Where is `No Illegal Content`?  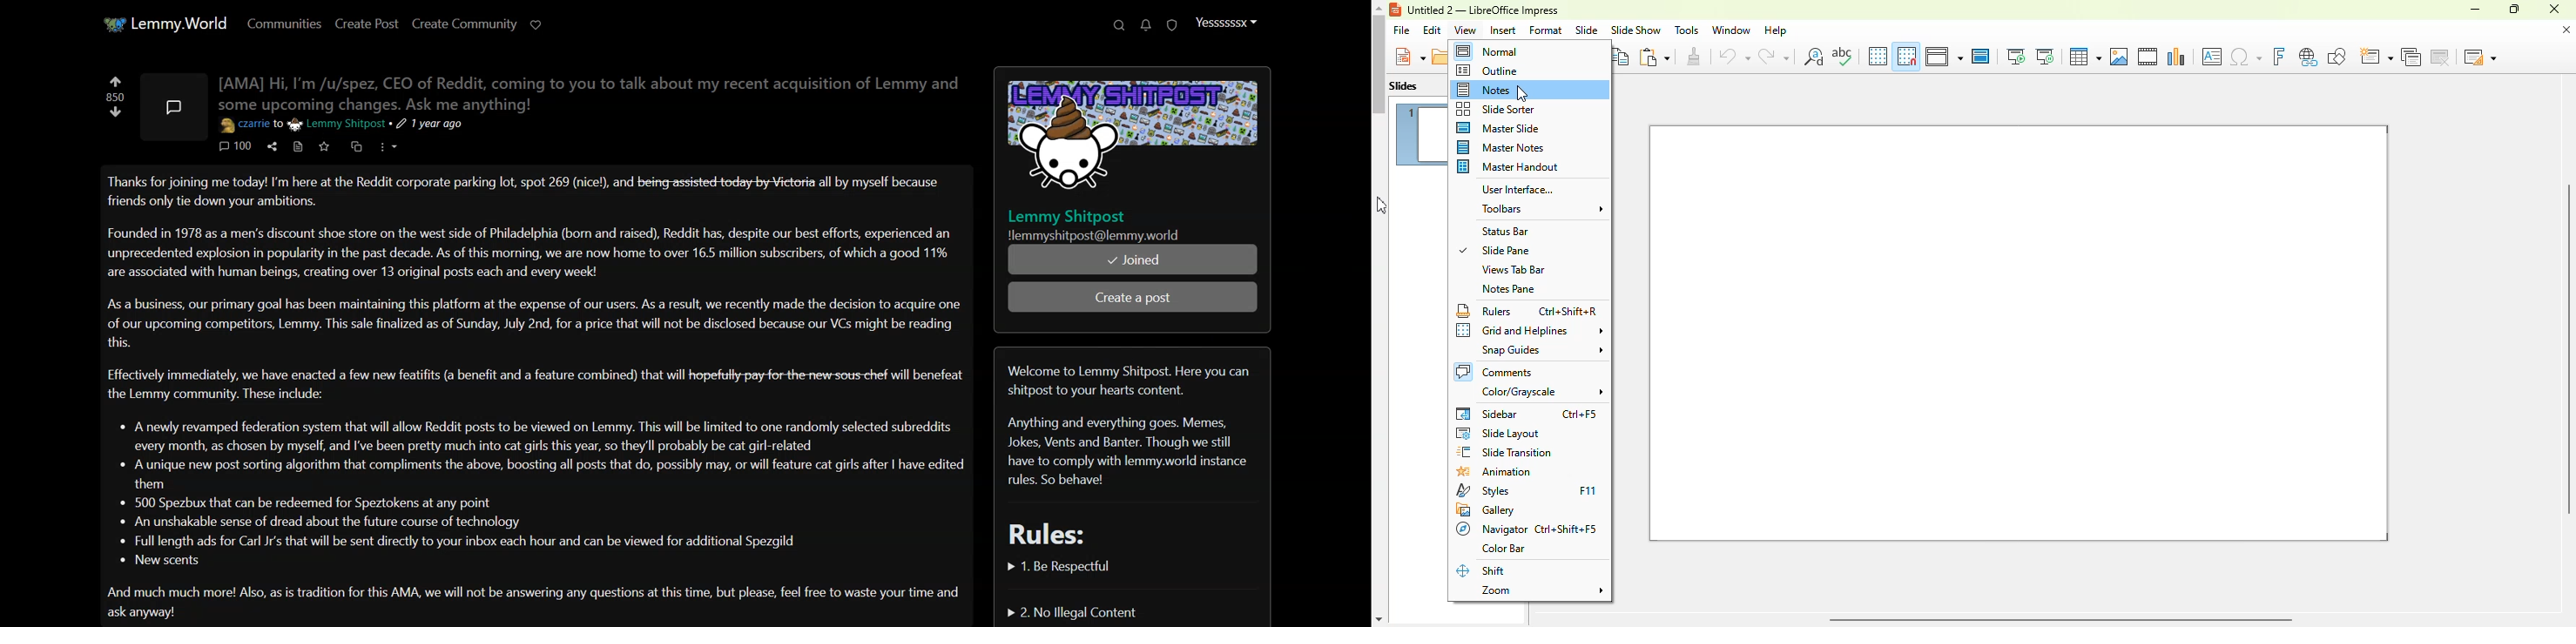 No Illegal Content is located at coordinates (1074, 611).